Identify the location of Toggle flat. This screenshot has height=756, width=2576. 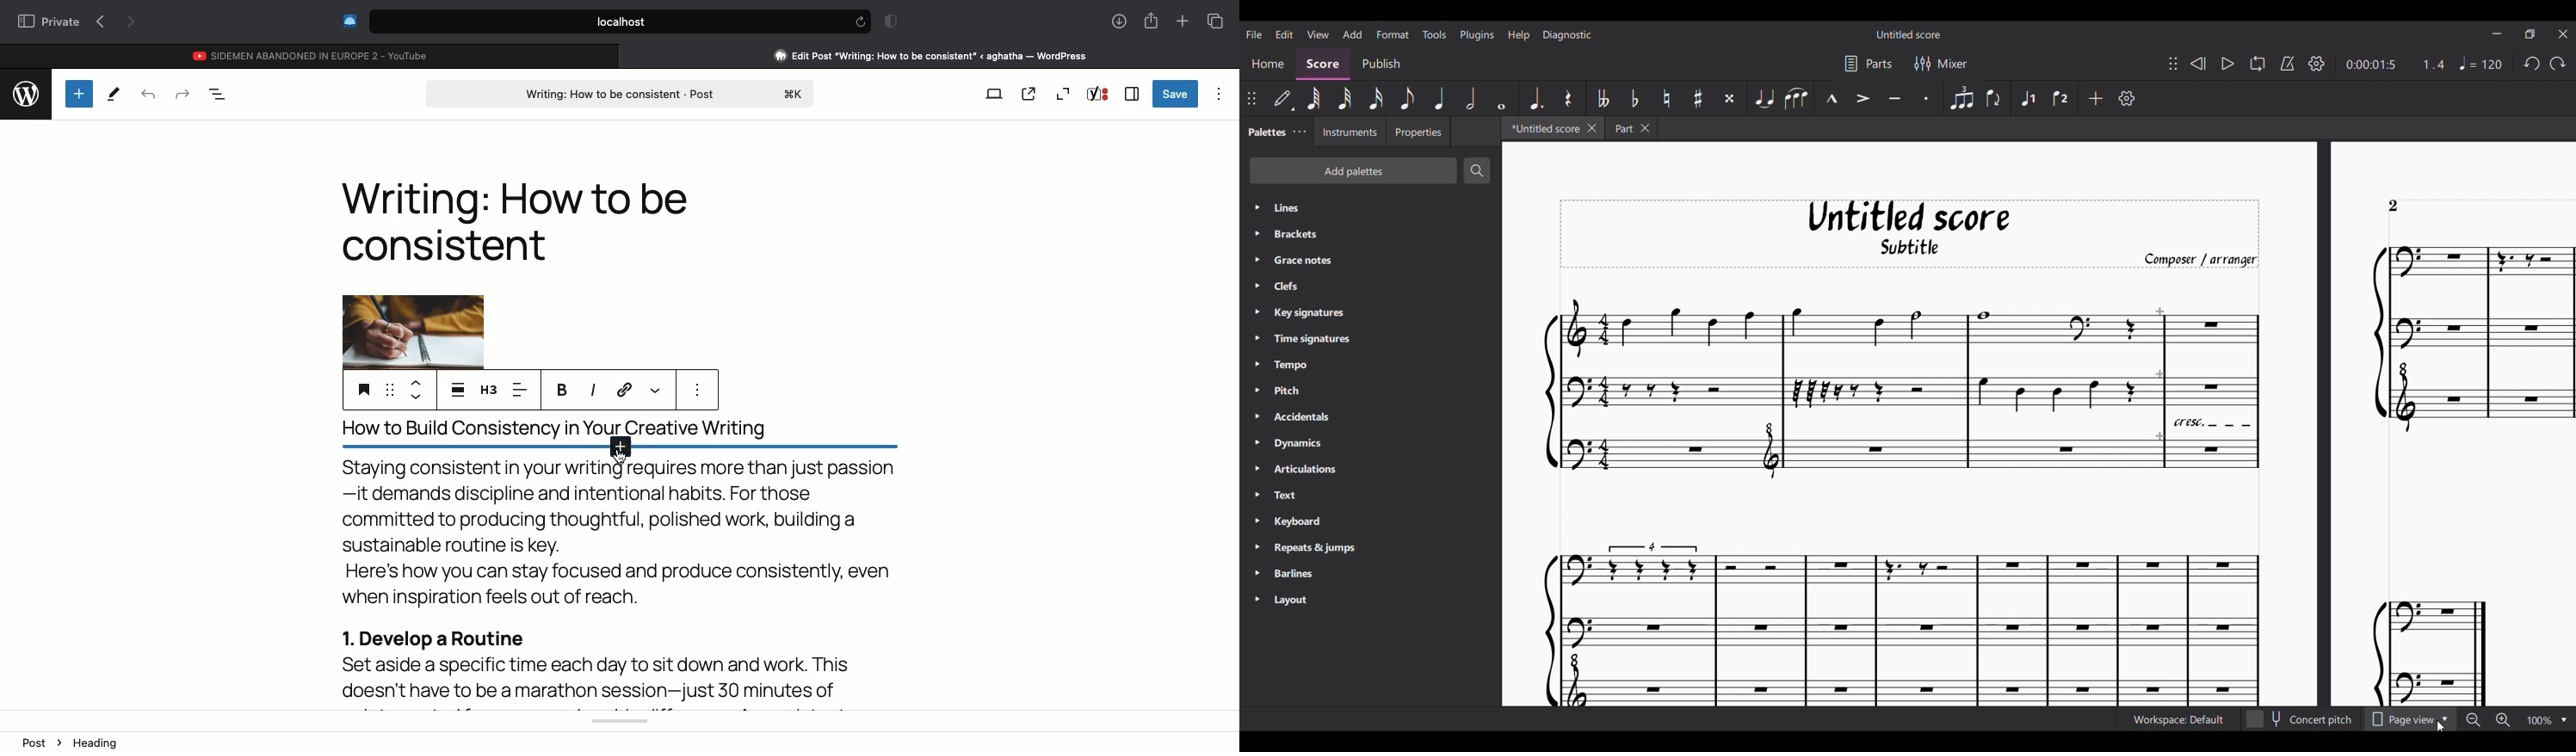
(1634, 97).